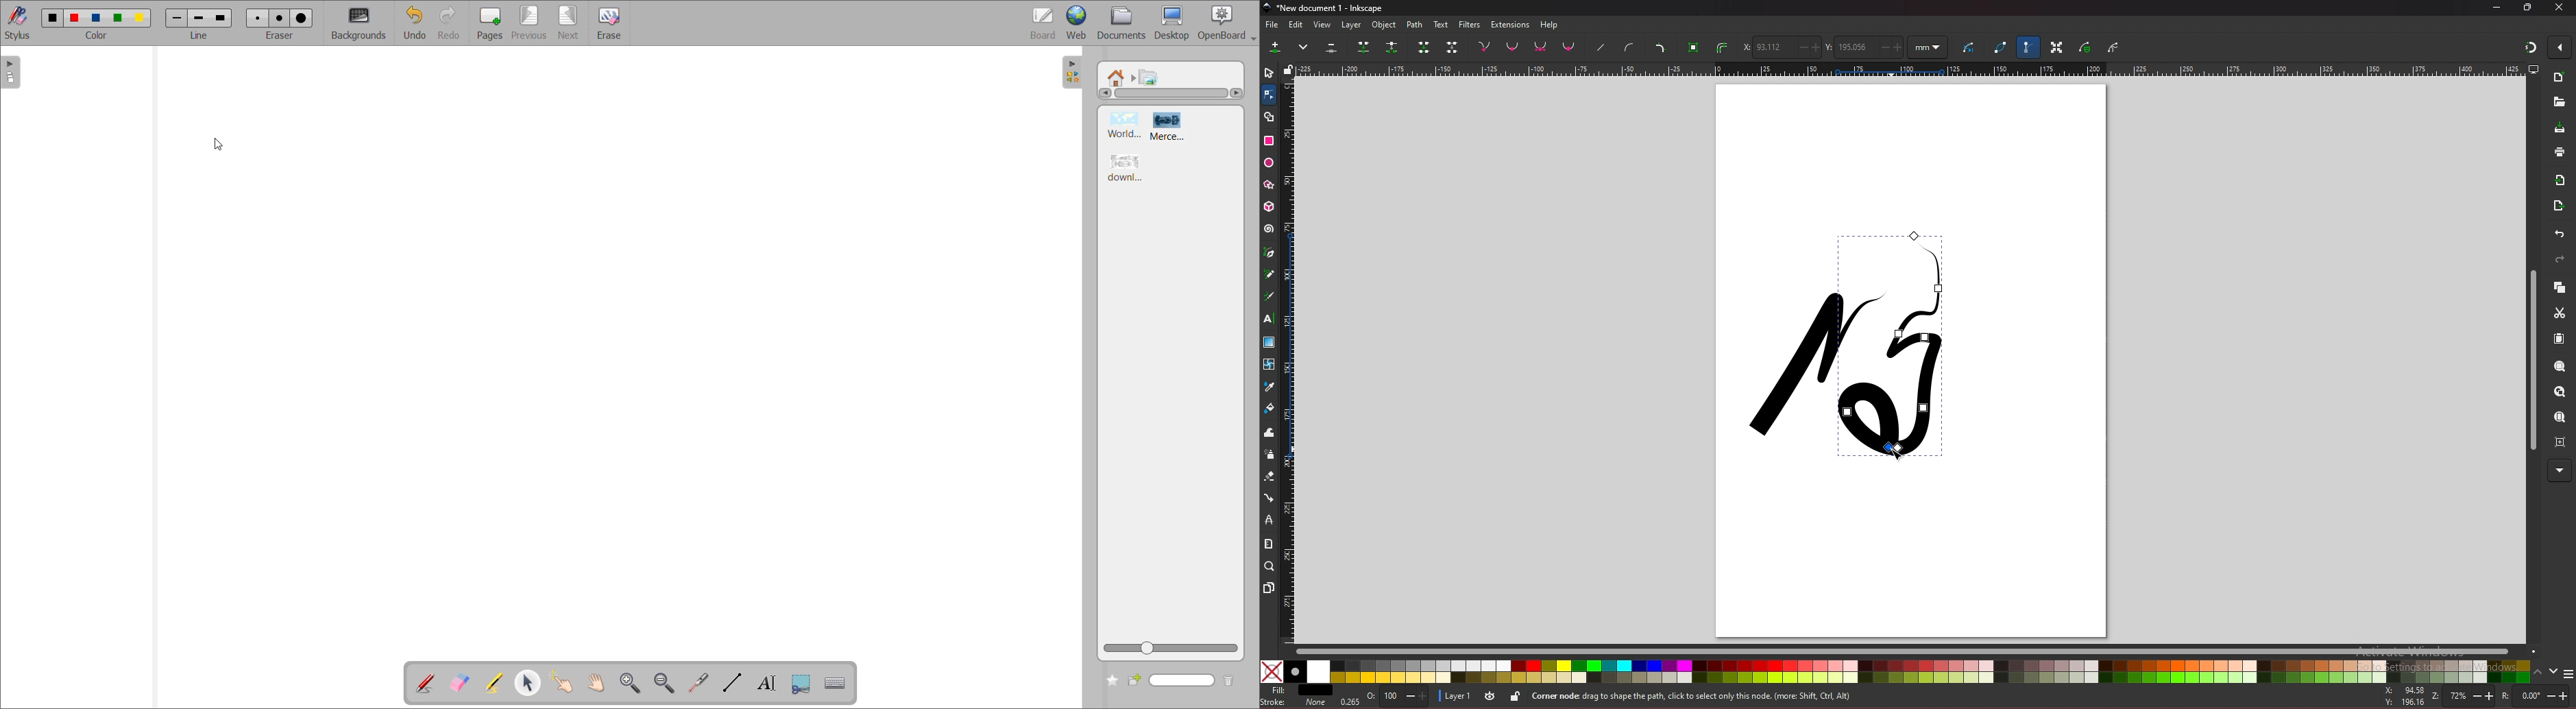 The width and height of the screenshot is (2576, 728). What do you see at coordinates (837, 682) in the screenshot?
I see `display virtual keyboard` at bounding box center [837, 682].